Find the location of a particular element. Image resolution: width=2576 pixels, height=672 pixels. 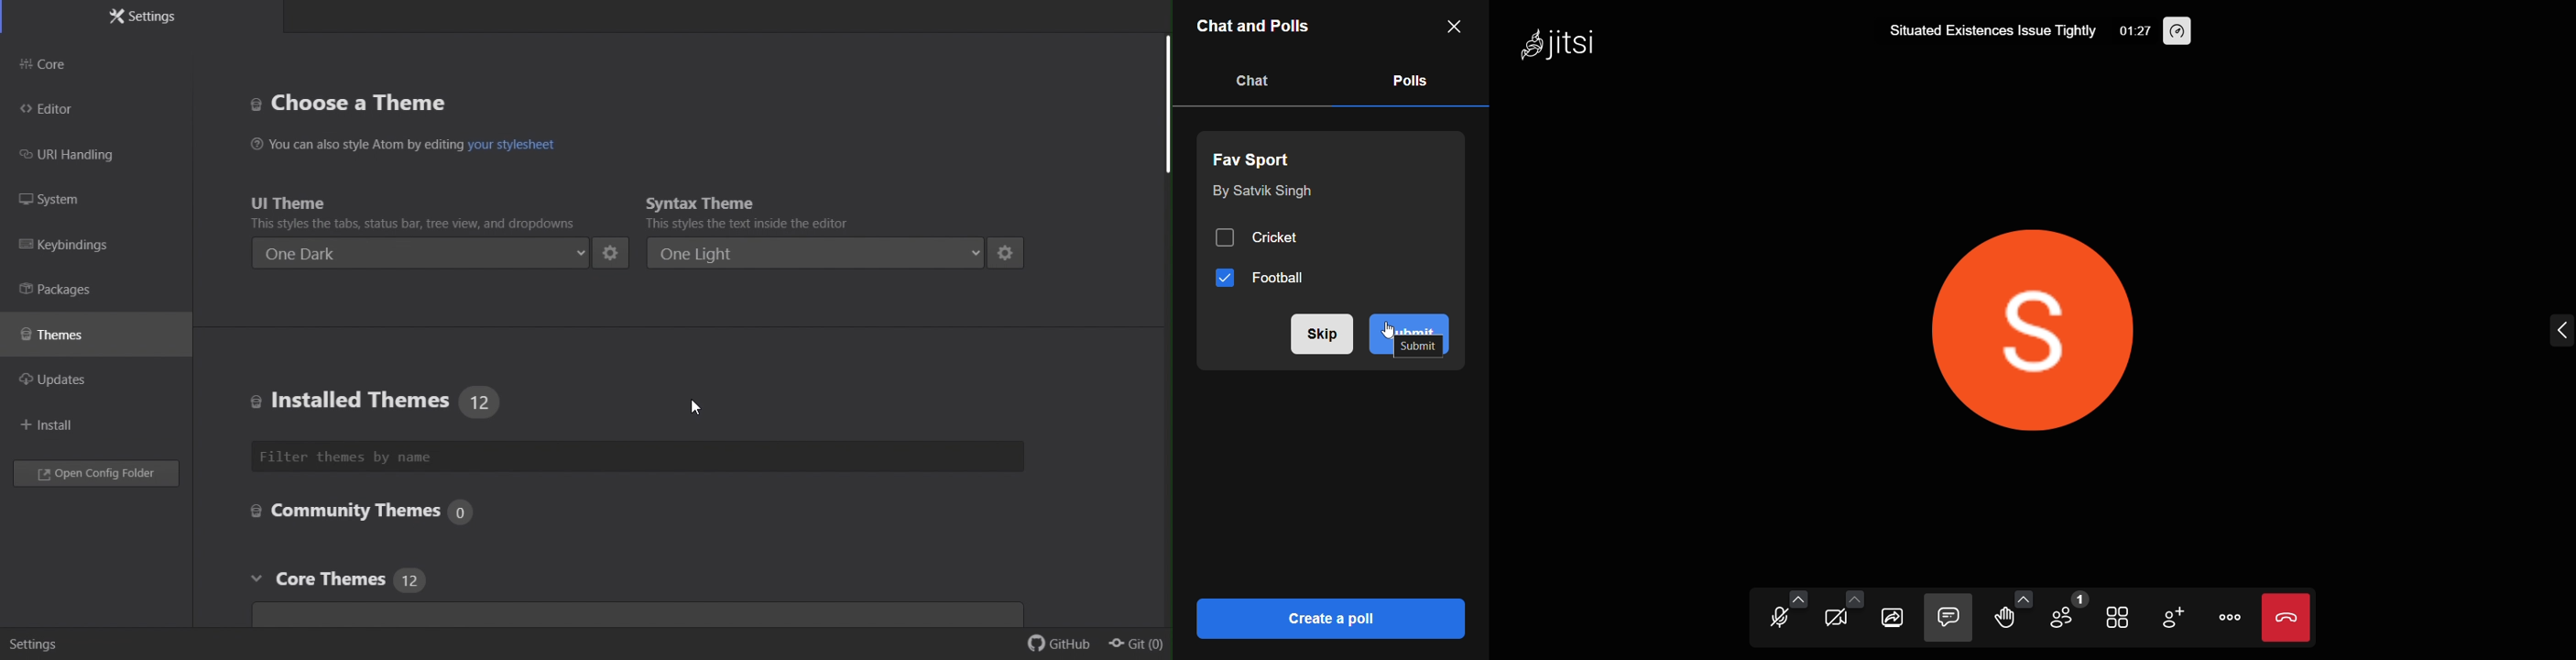

Themes is located at coordinates (76, 340).